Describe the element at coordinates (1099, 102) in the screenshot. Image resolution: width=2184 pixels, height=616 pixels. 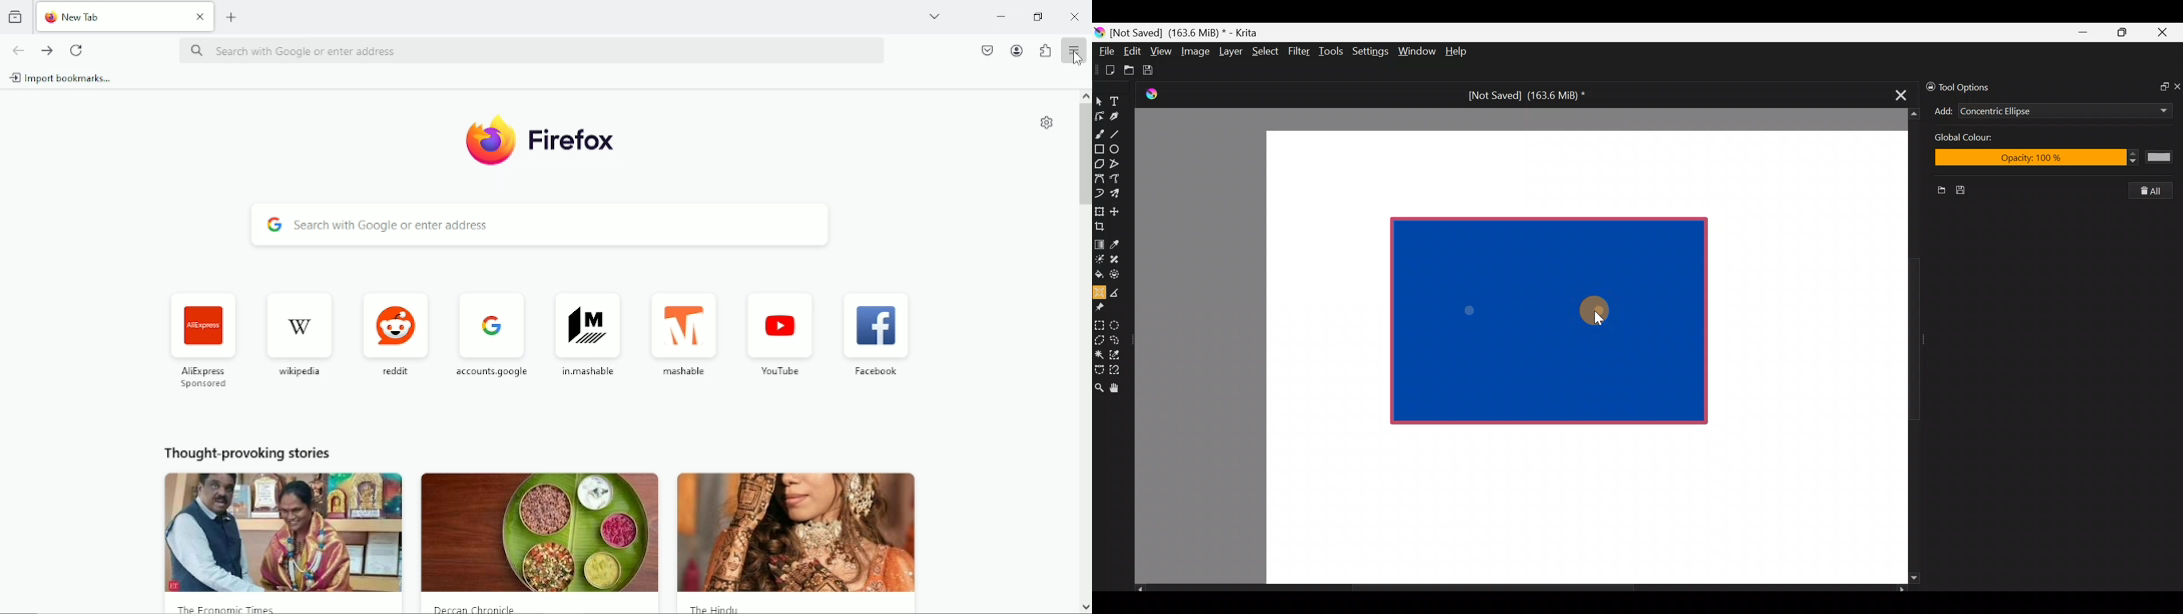
I see `Select shapes tool` at that location.